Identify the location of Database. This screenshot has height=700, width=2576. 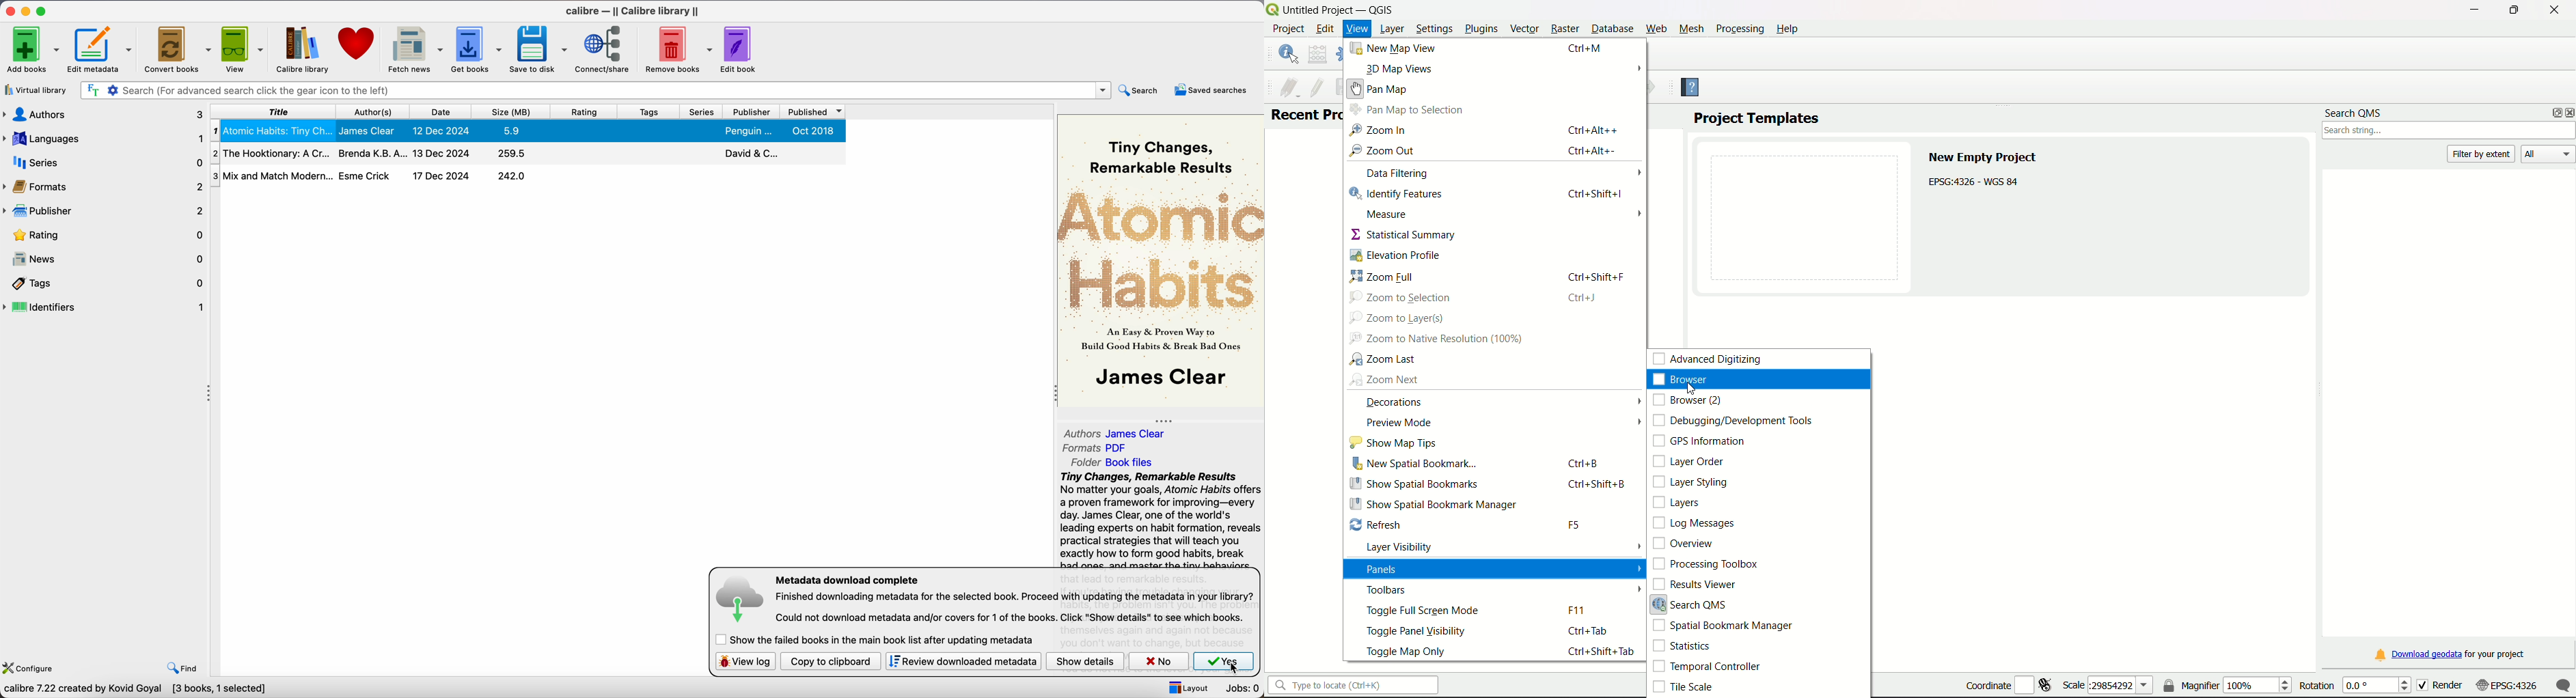
(1611, 29).